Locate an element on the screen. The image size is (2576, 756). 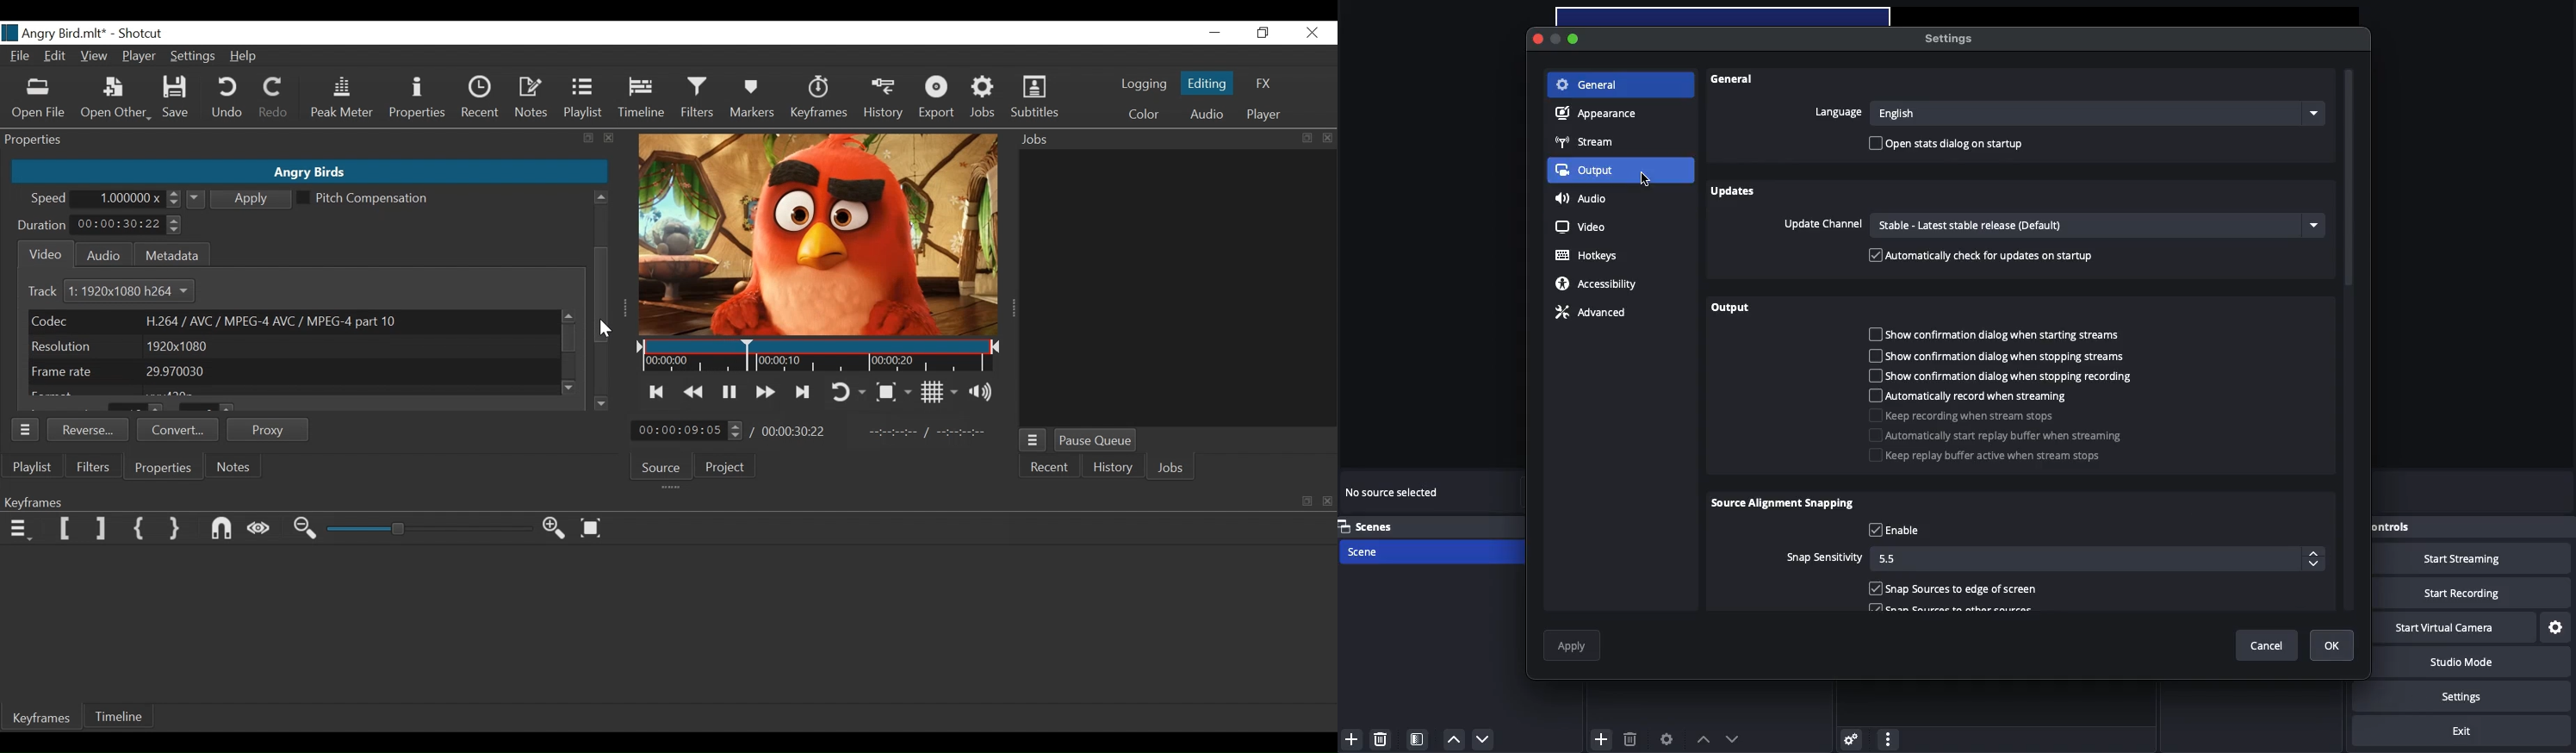
General is located at coordinates (1734, 80).